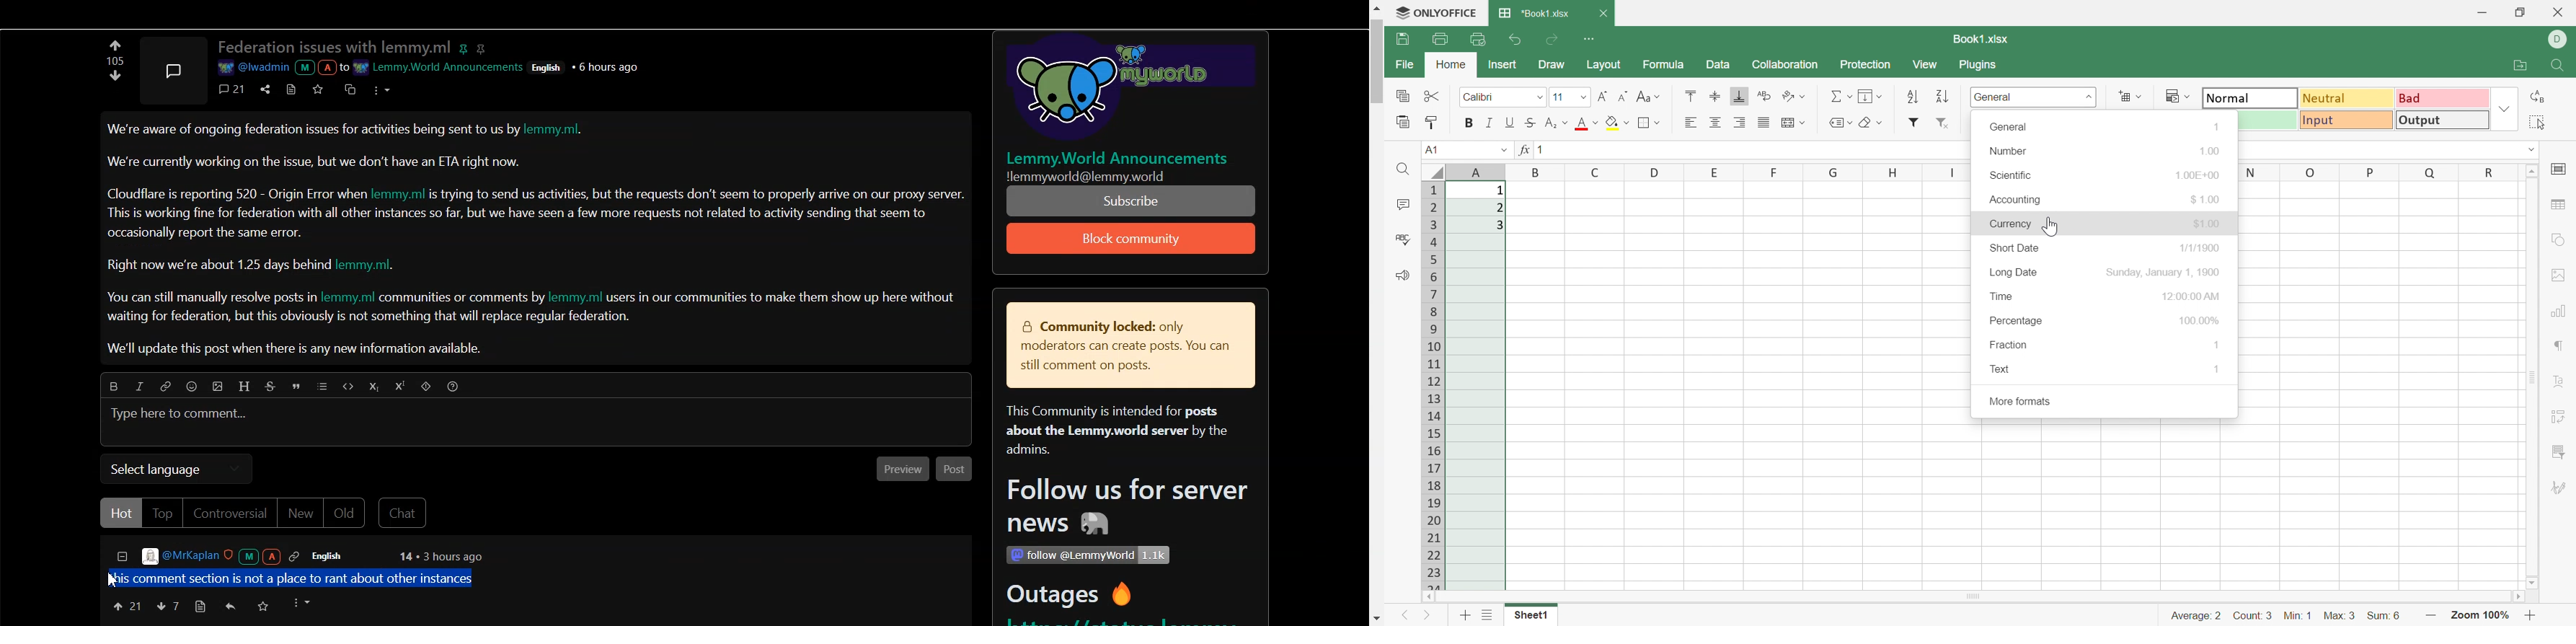 This screenshot has width=2576, height=644. What do you see at coordinates (1662, 65) in the screenshot?
I see `Formula` at bounding box center [1662, 65].